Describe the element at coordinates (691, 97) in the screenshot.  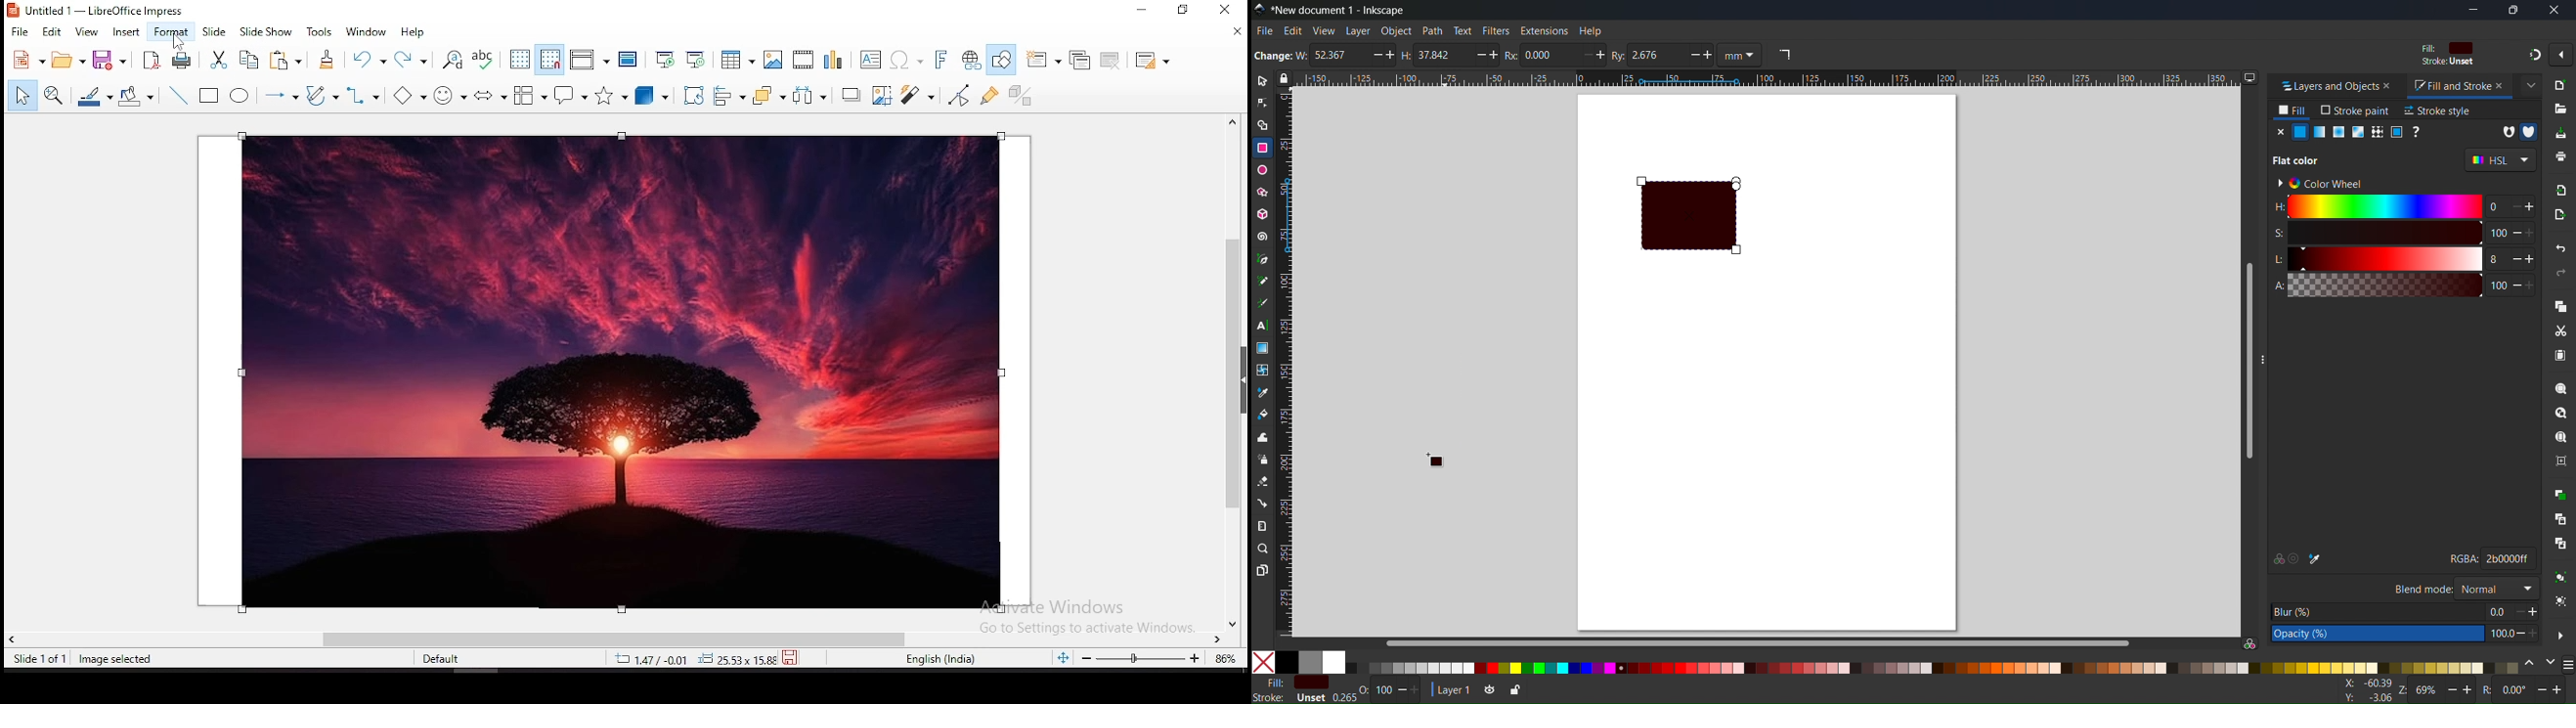
I see `rotate` at that location.